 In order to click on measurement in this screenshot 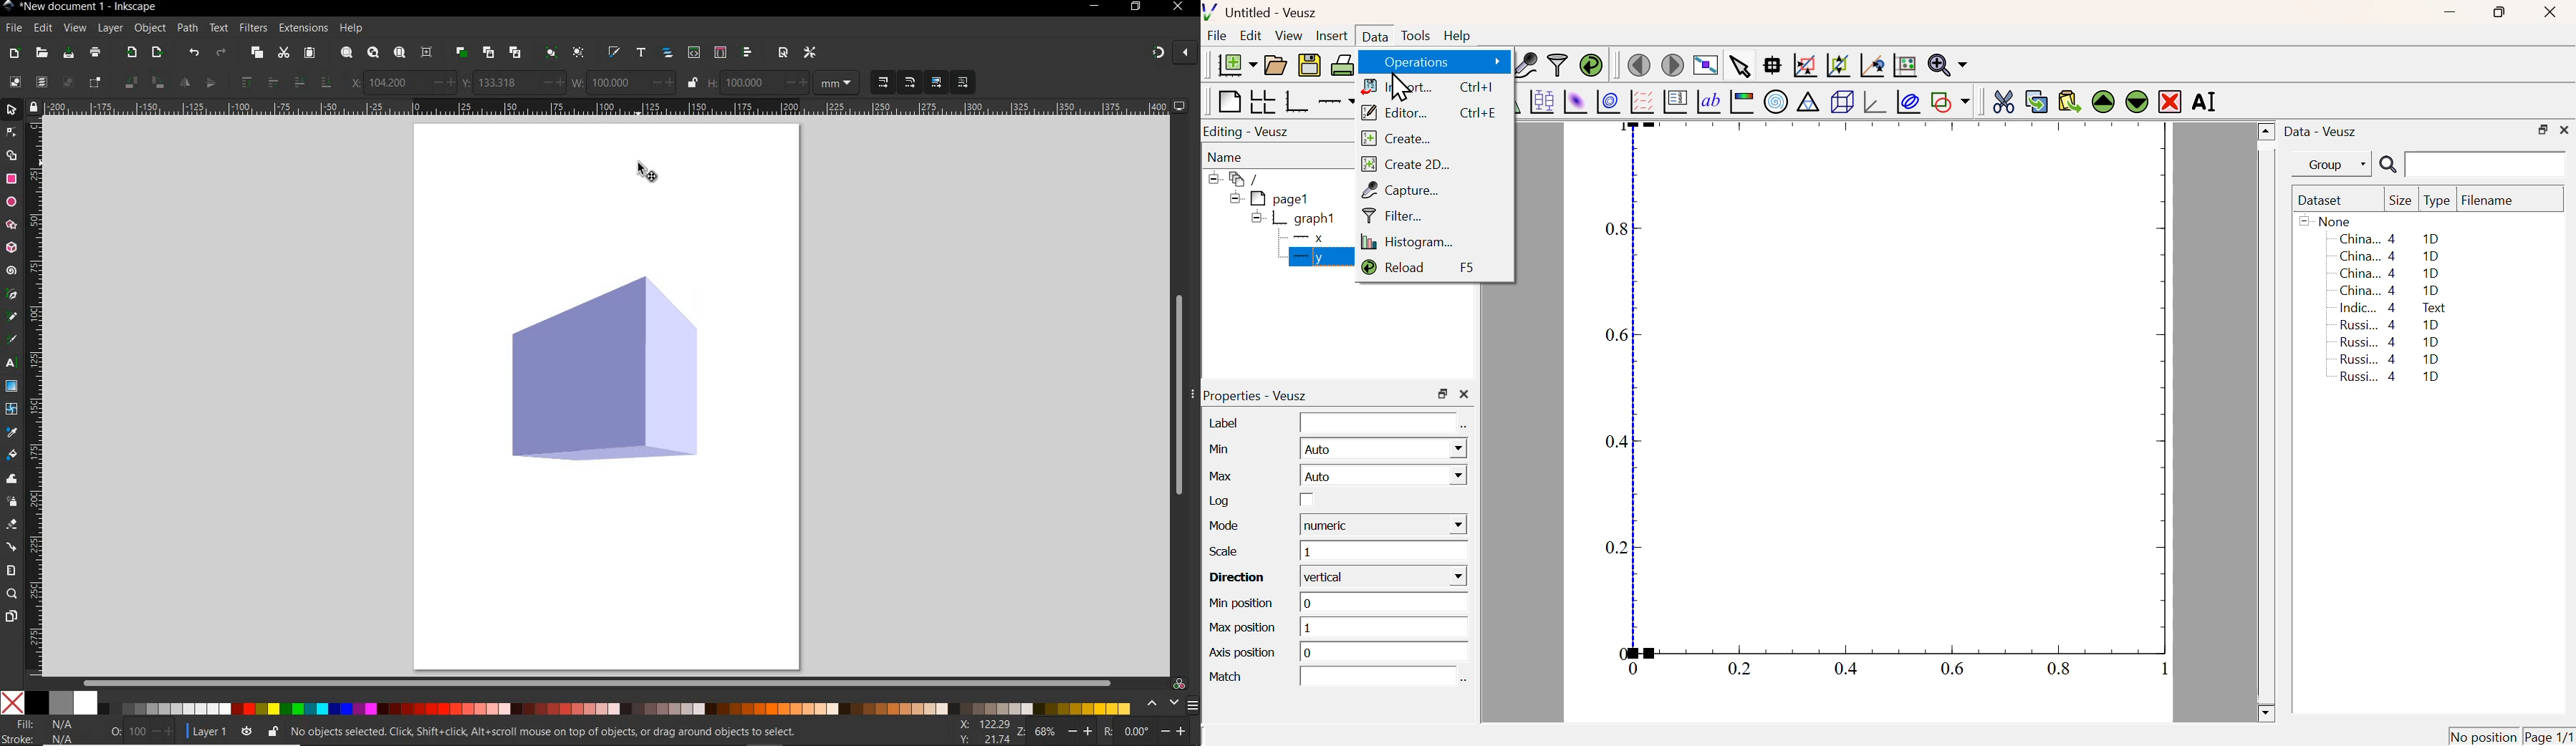, I will do `click(839, 84)`.